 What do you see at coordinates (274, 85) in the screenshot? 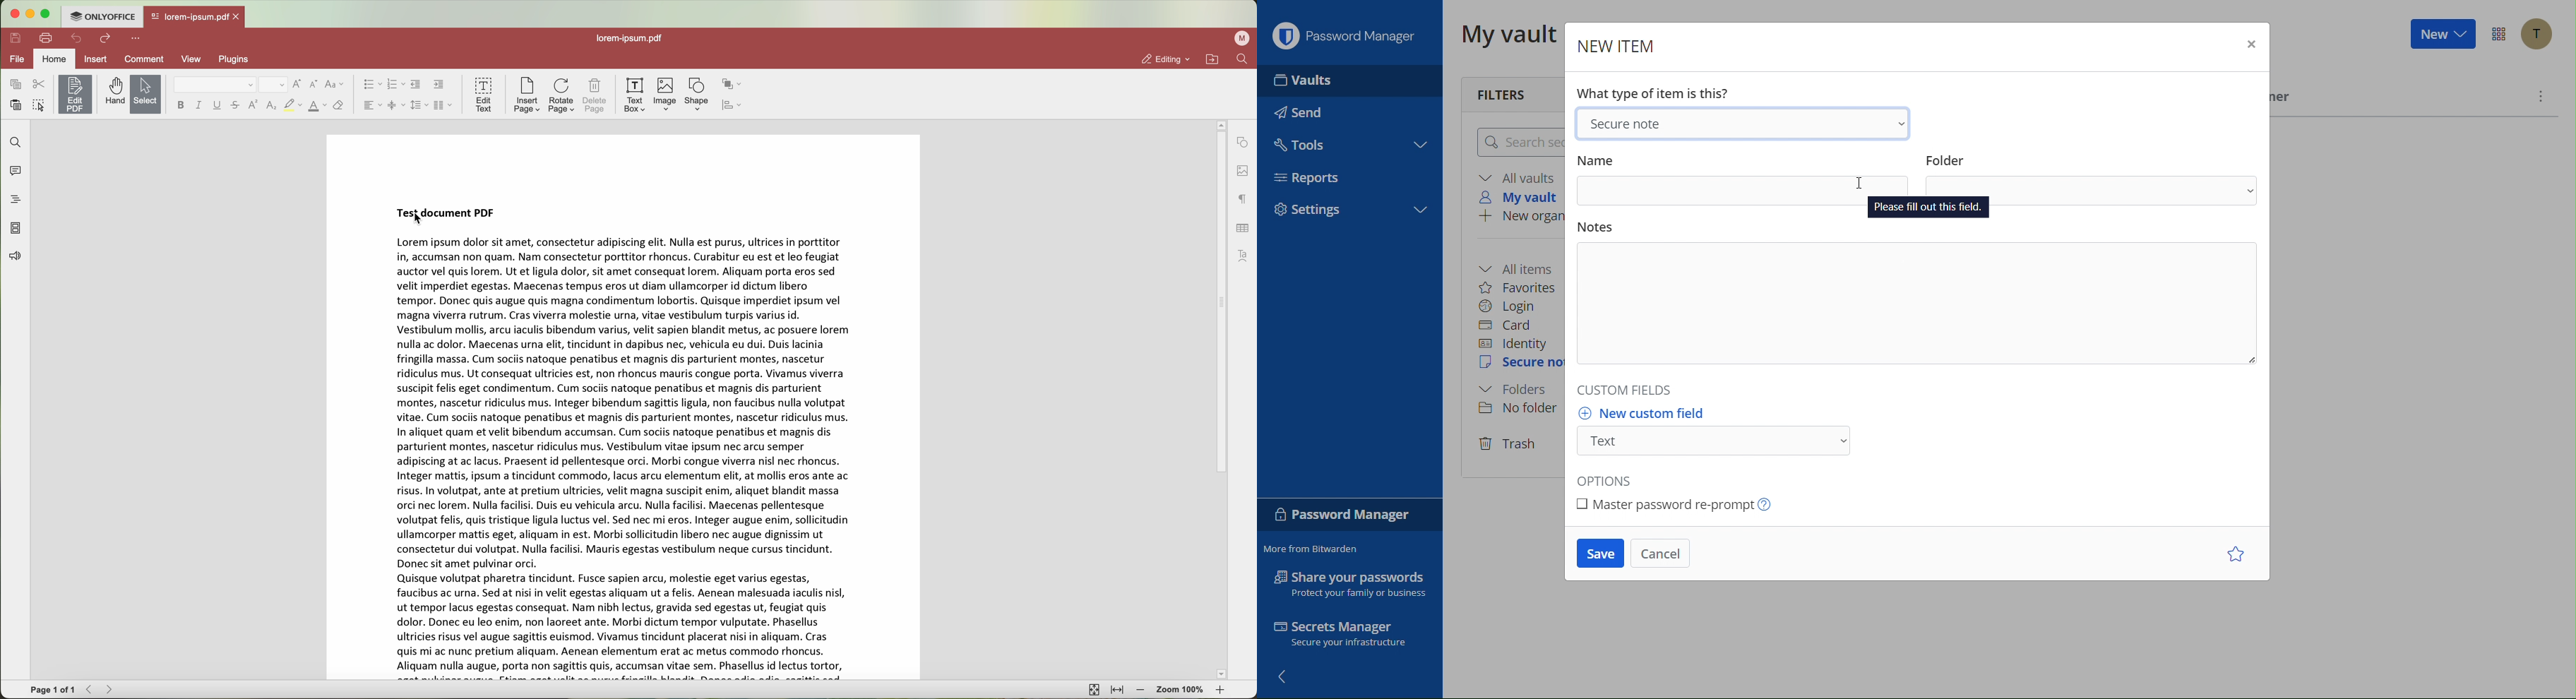
I see `size font` at bounding box center [274, 85].